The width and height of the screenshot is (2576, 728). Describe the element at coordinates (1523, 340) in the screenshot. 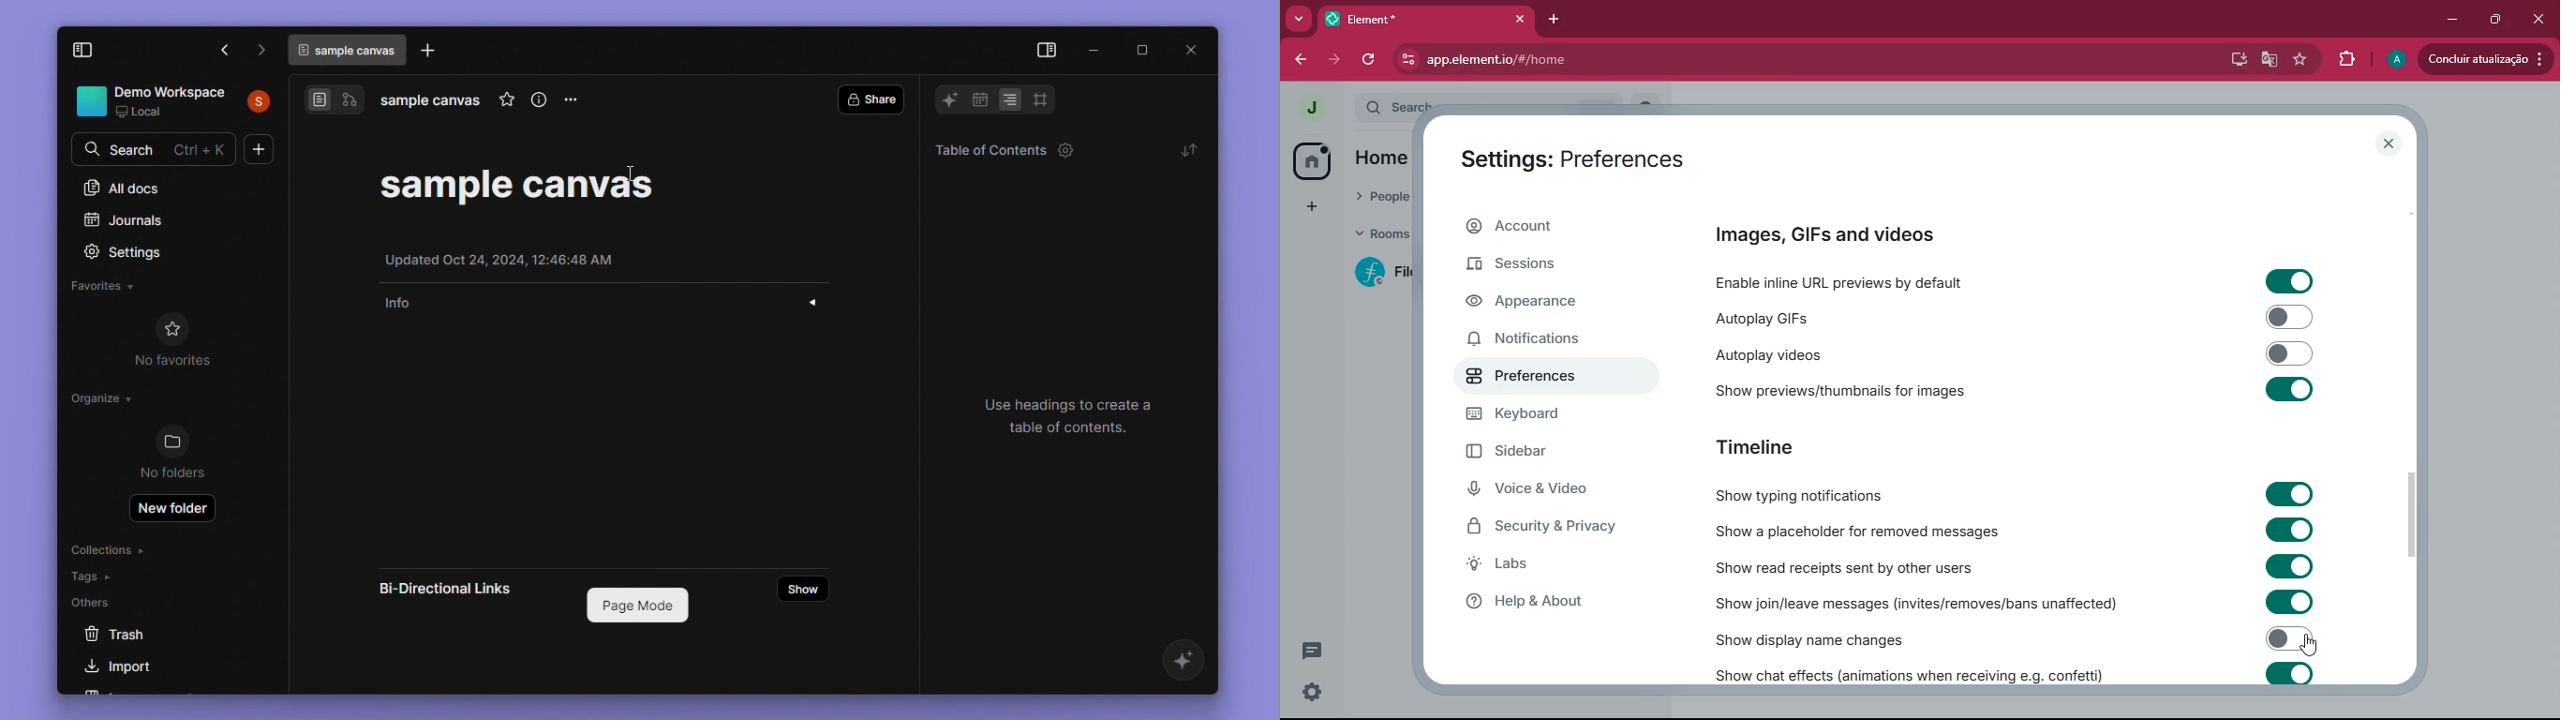

I see `notifications` at that location.